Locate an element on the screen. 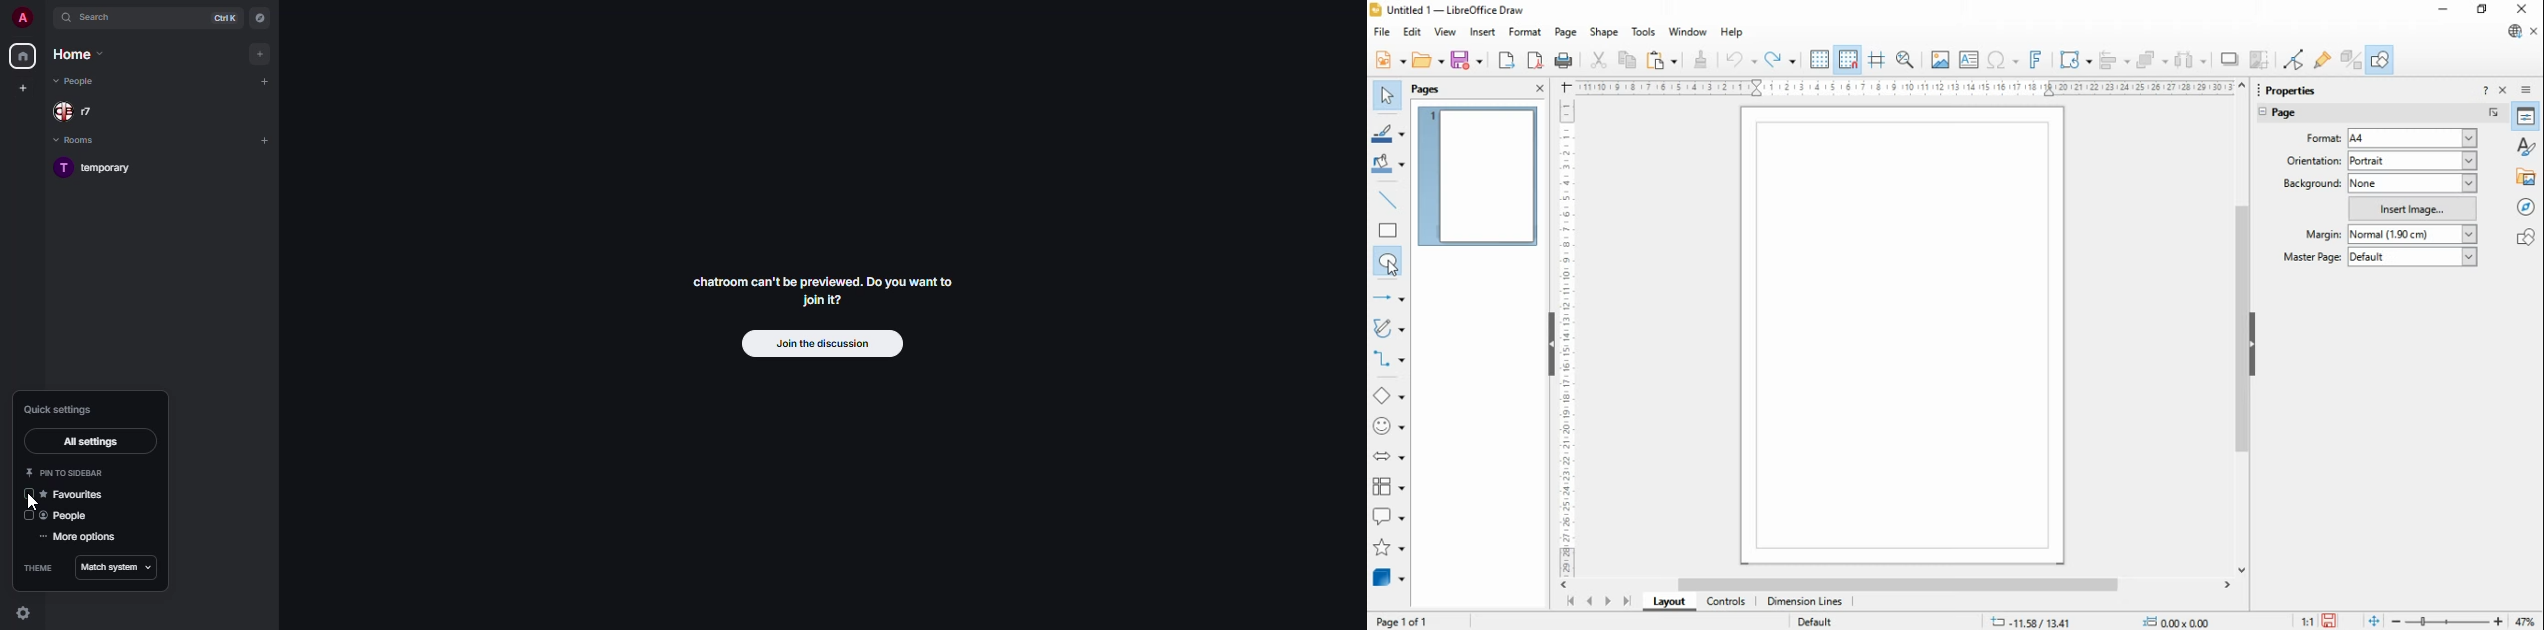 The width and height of the screenshot is (2548, 644). line color is located at coordinates (1390, 134).